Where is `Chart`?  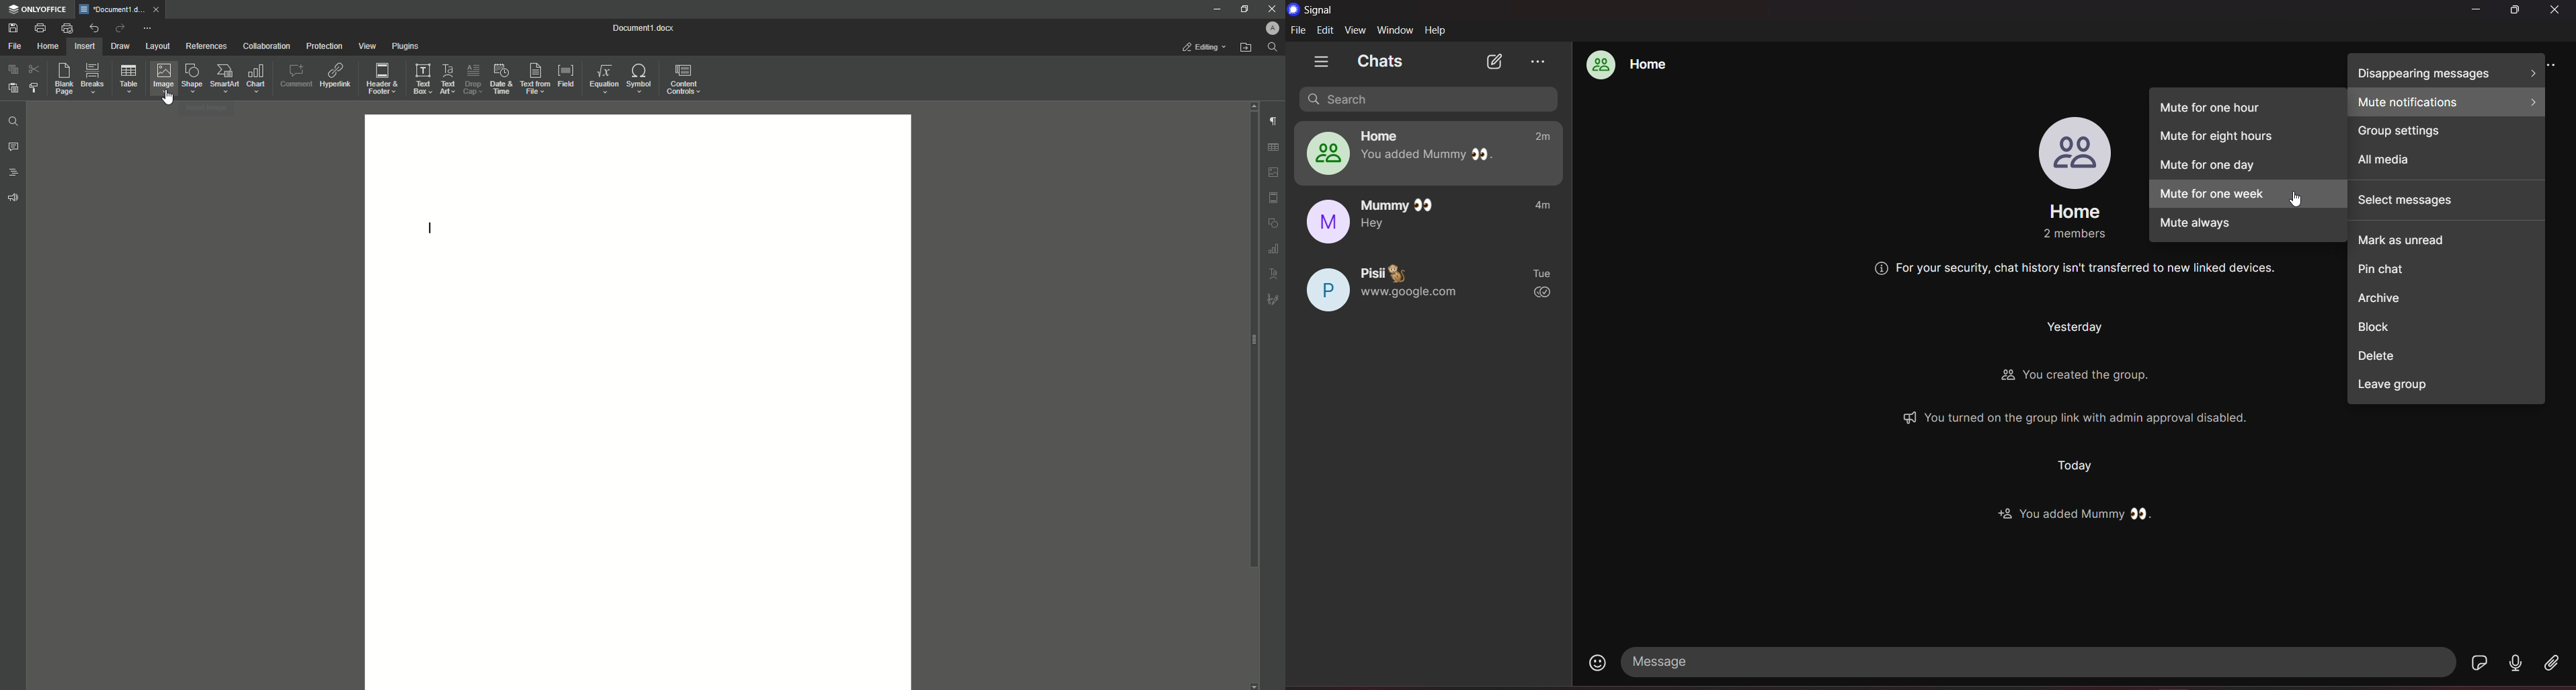 Chart is located at coordinates (254, 79).